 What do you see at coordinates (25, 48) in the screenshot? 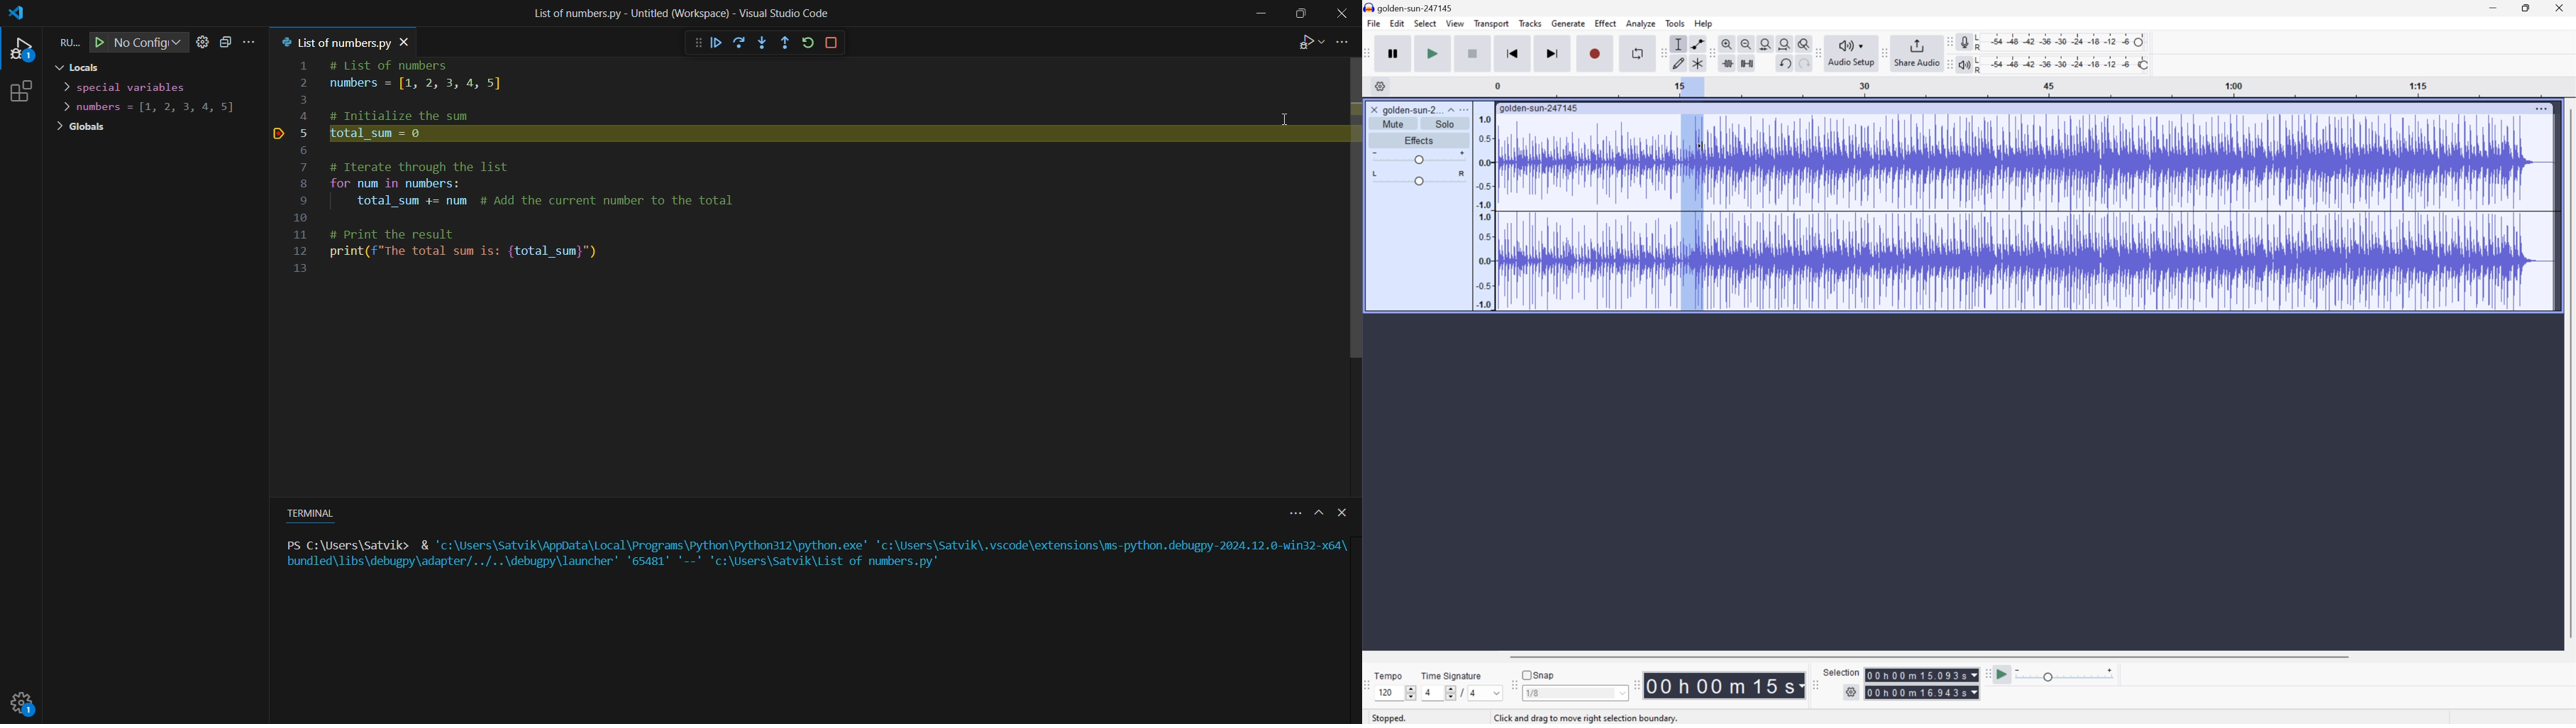
I see `run or debug option` at bounding box center [25, 48].